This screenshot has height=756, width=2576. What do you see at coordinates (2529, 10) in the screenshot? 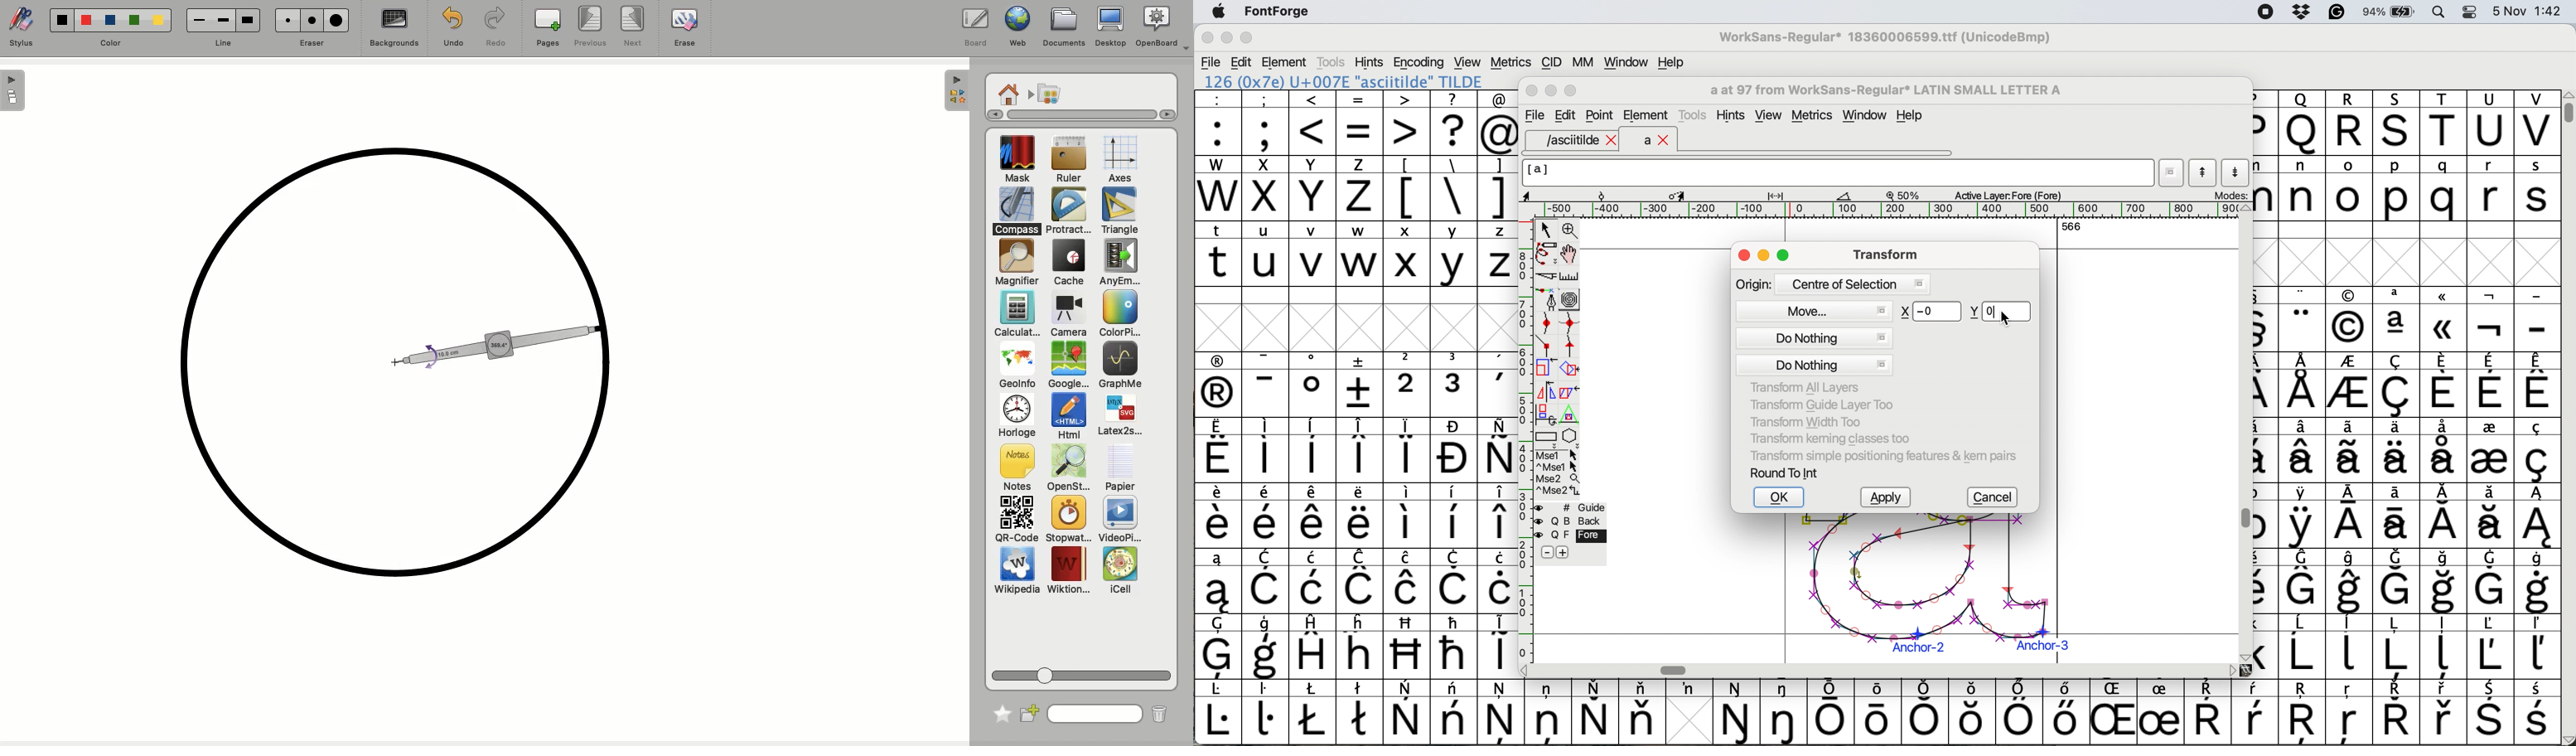
I see `date and time` at bounding box center [2529, 10].